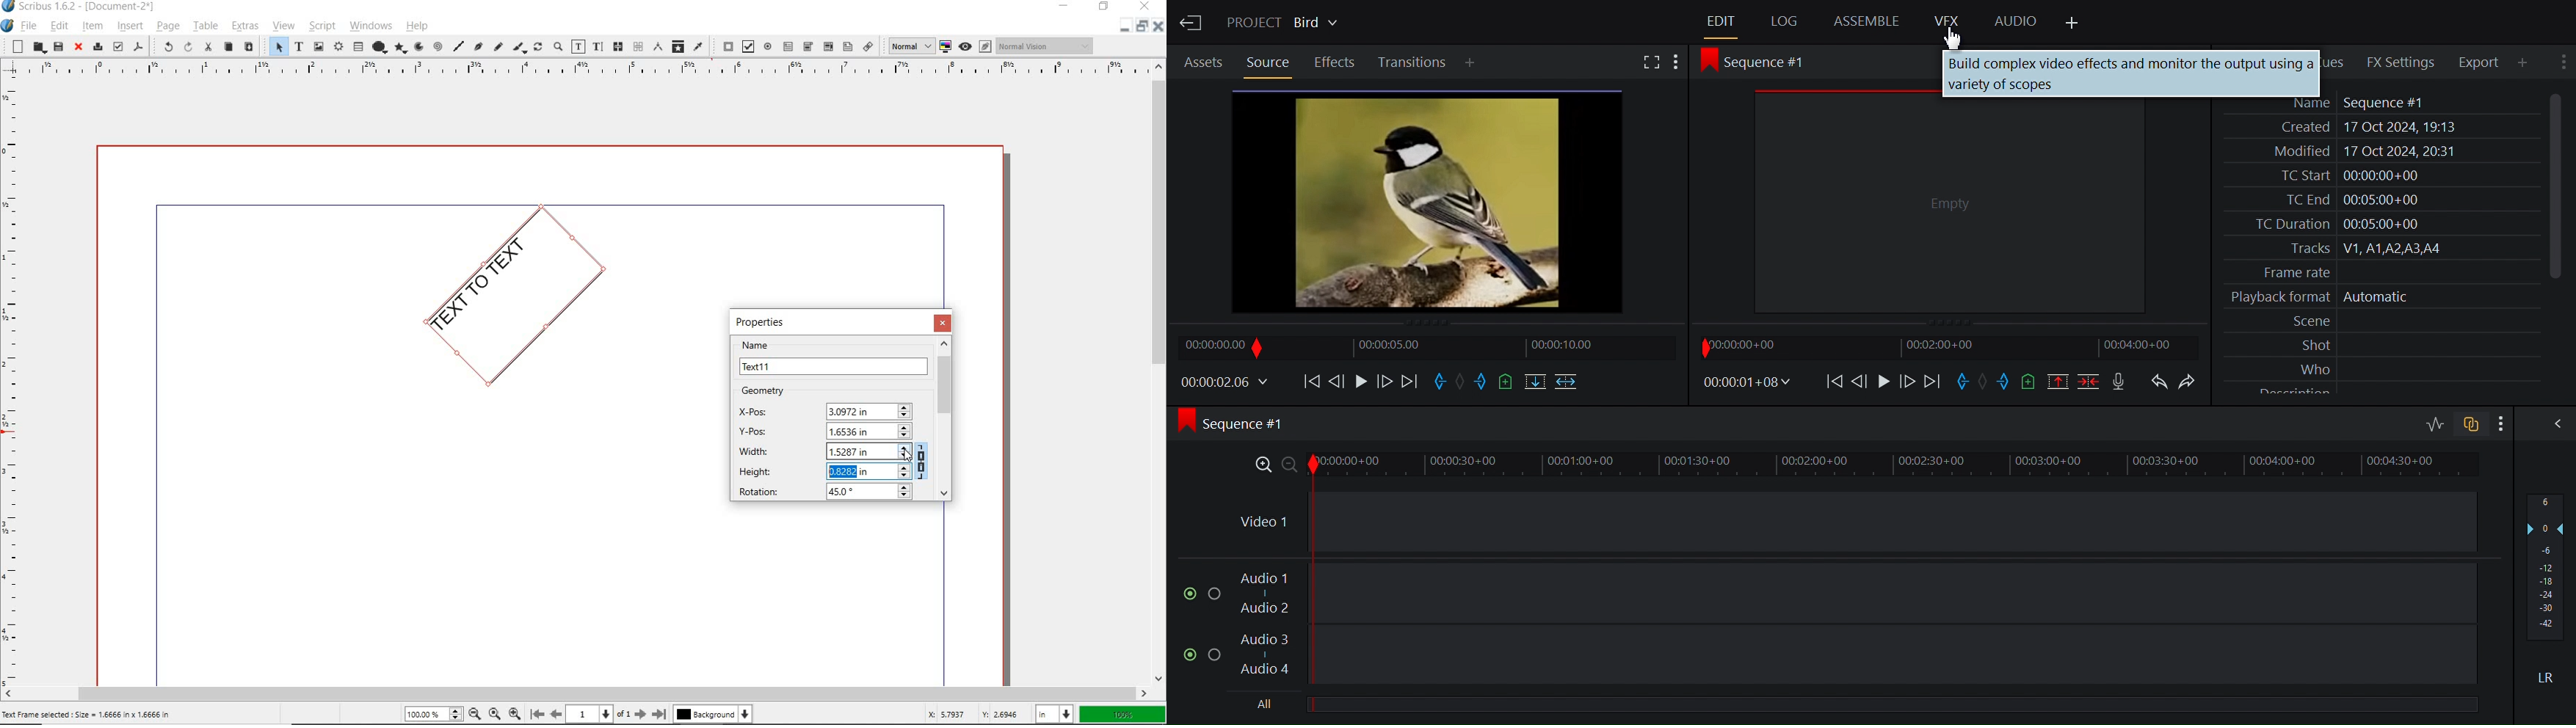  What do you see at coordinates (1216, 652) in the screenshot?
I see `Solo this track` at bounding box center [1216, 652].